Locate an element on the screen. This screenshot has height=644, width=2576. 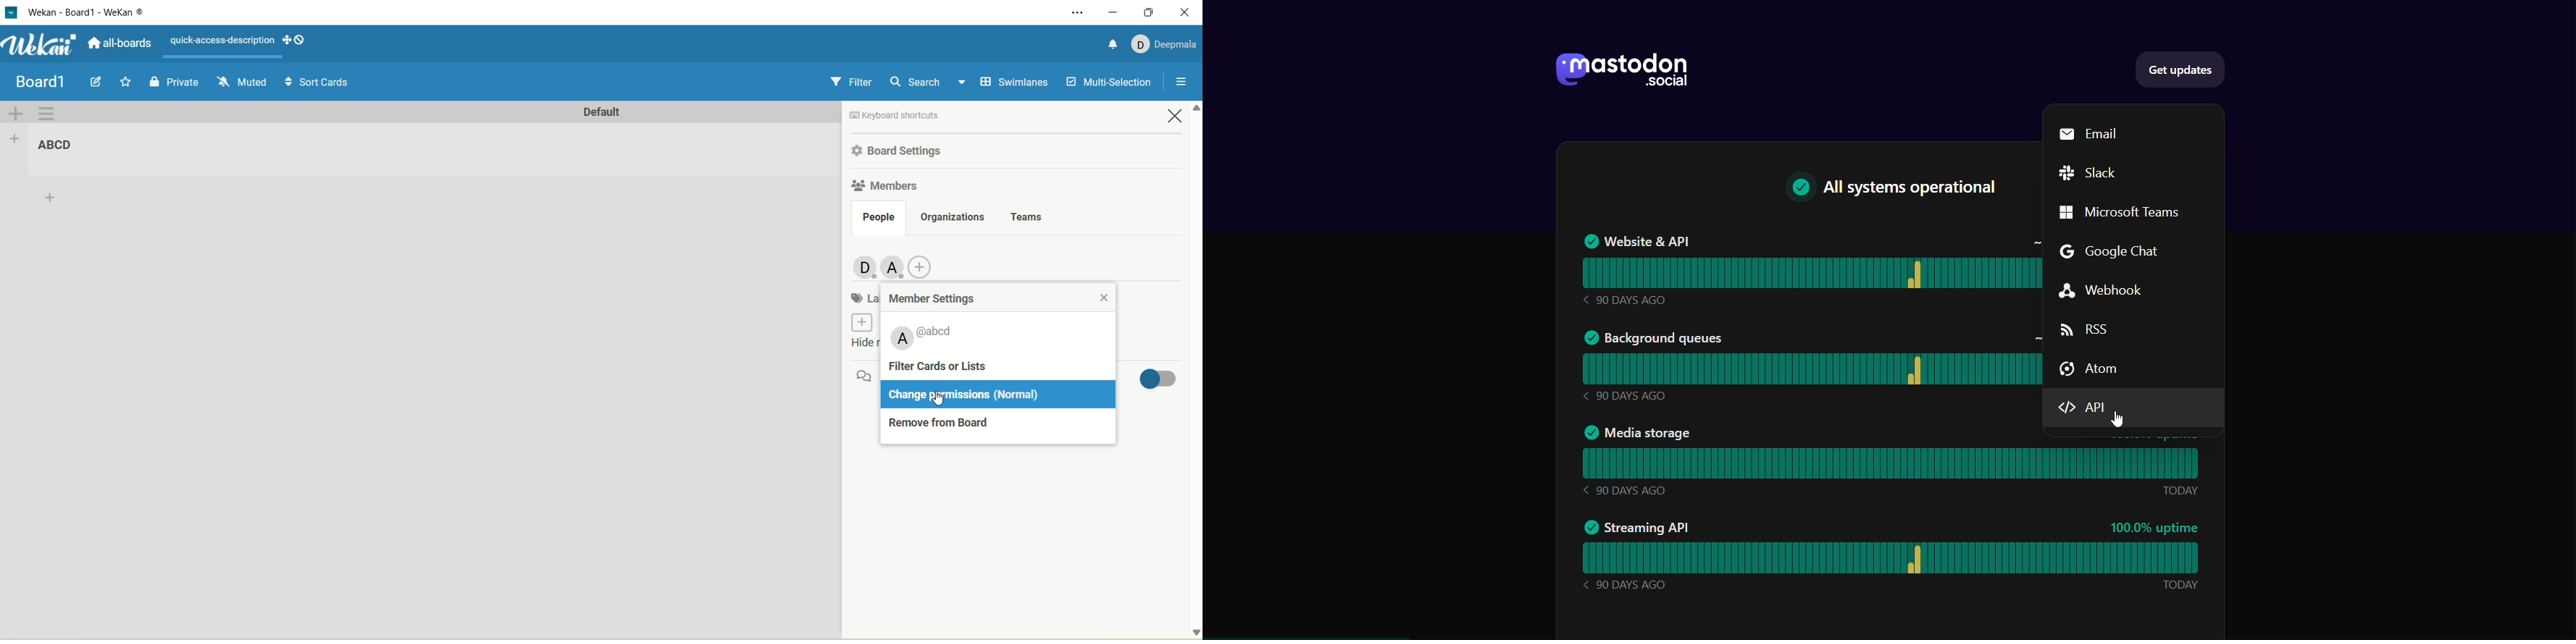
add swimlane is located at coordinates (16, 113).